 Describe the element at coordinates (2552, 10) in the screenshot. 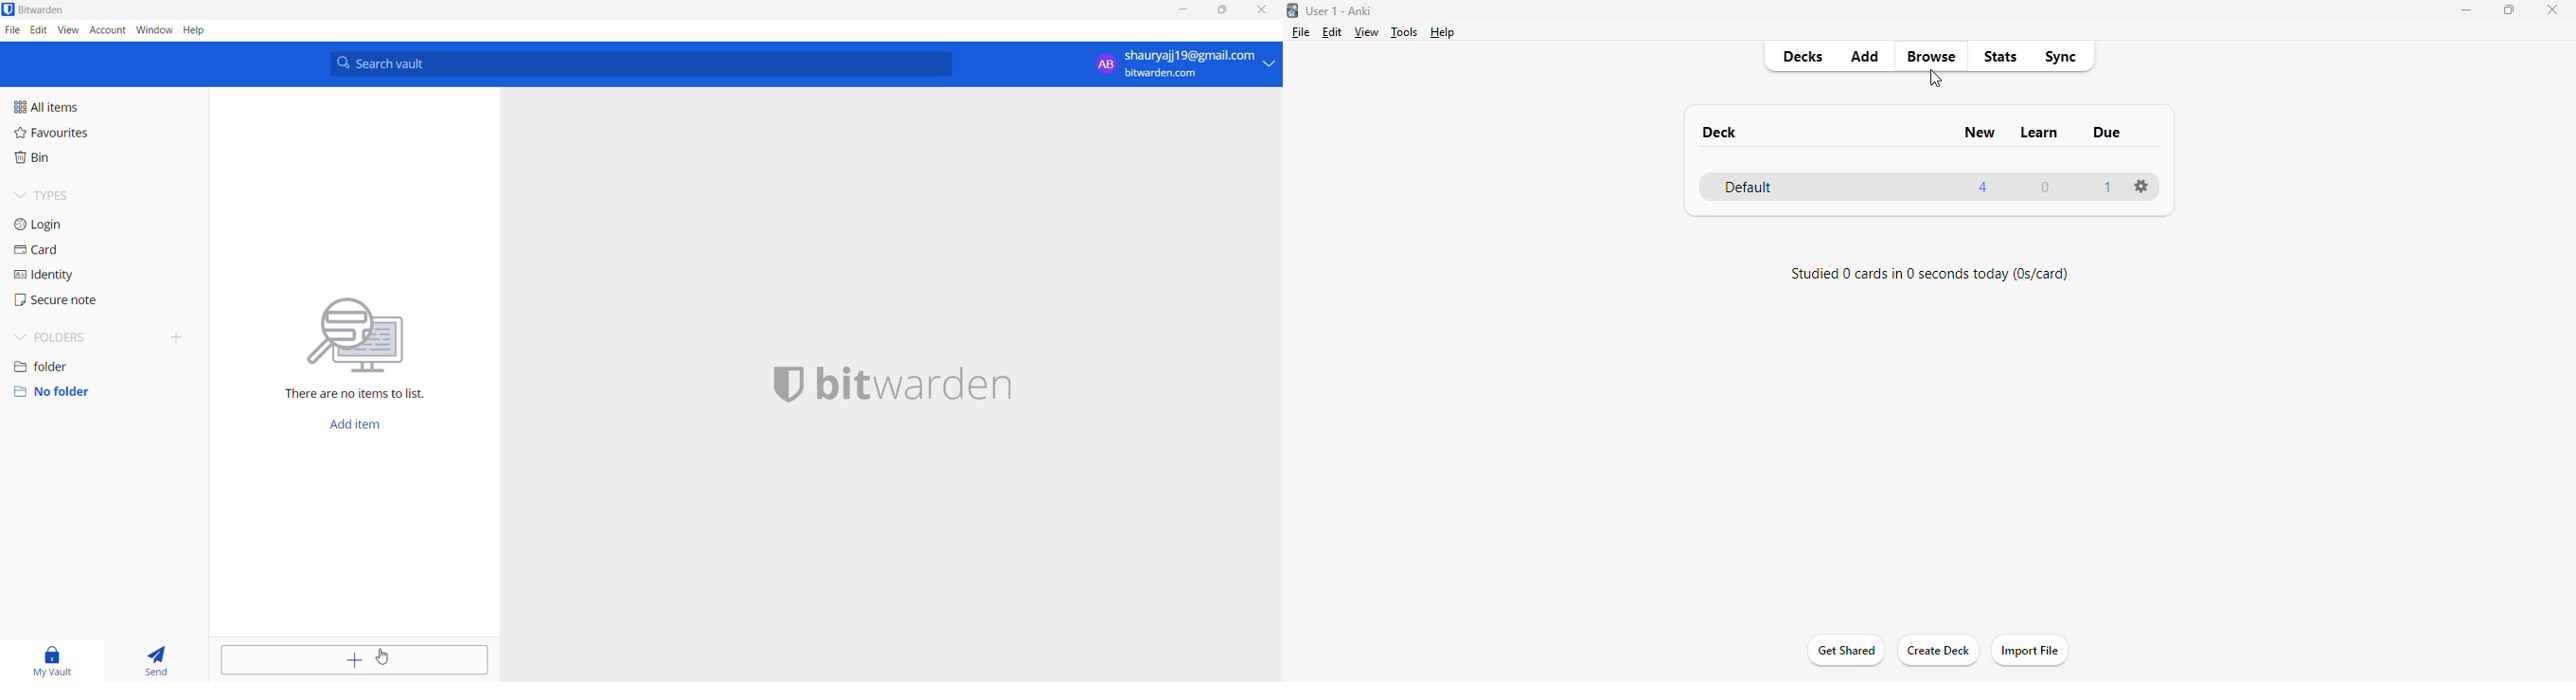

I see `close` at that location.